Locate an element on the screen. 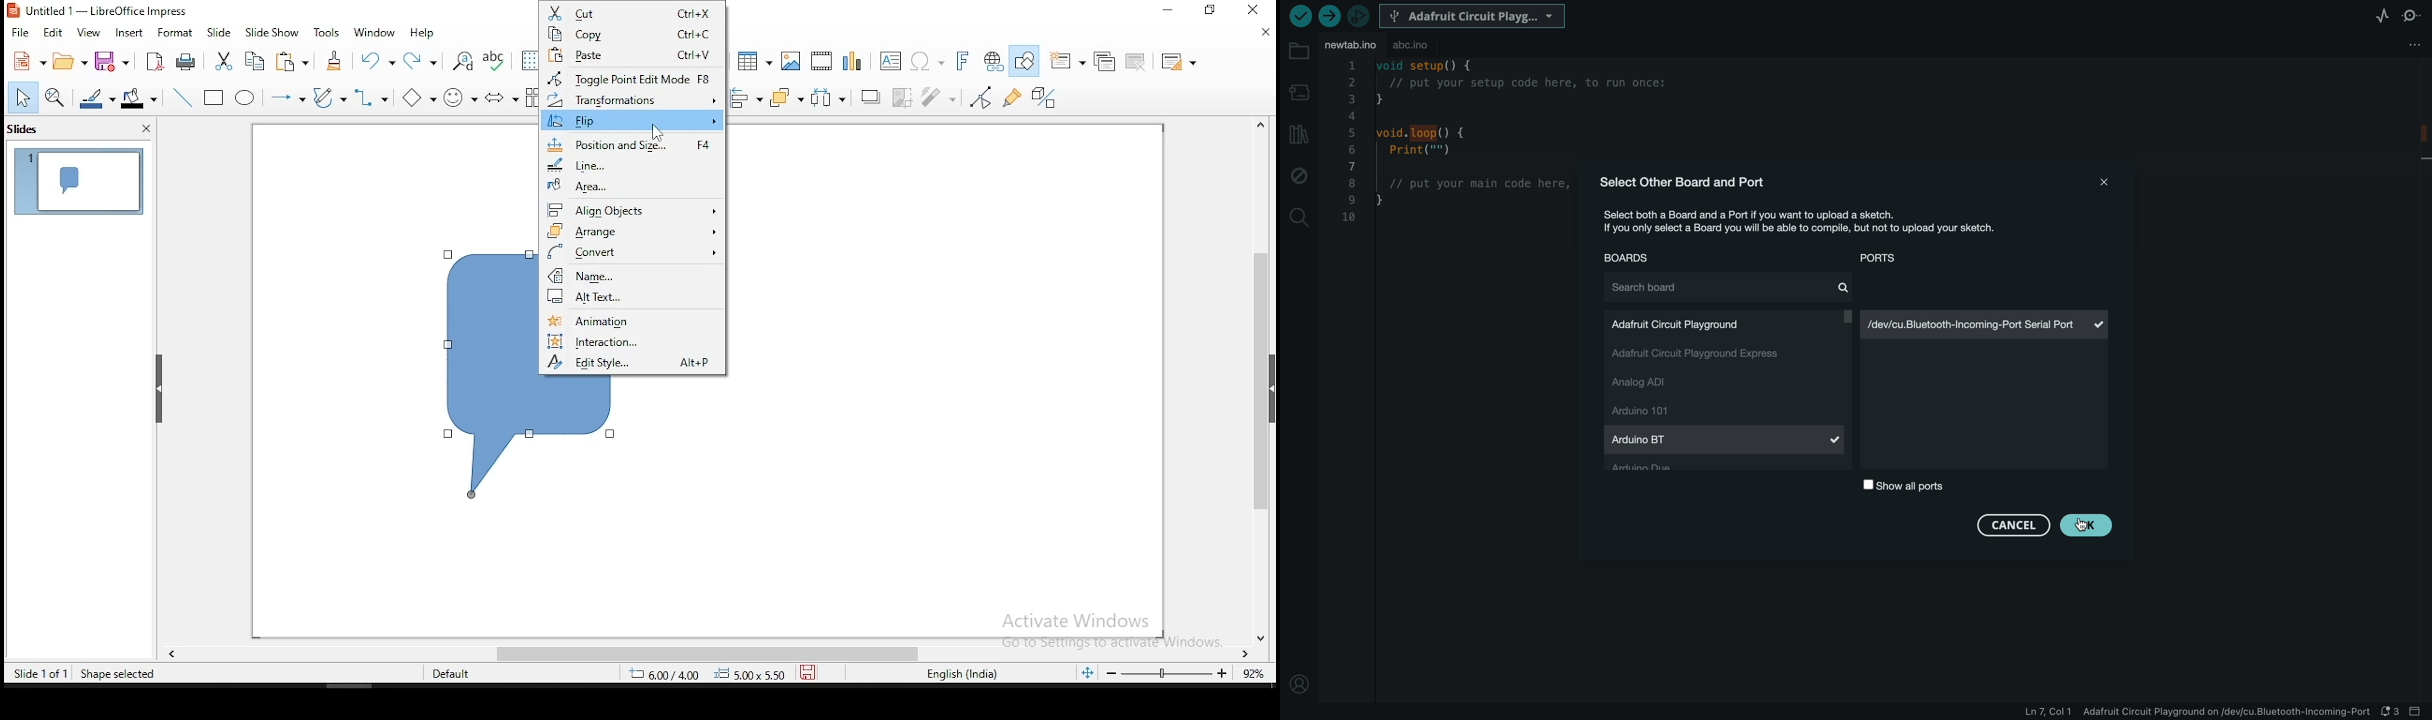 The height and width of the screenshot is (728, 2436). file tab is located at coordinates (1351, 46).